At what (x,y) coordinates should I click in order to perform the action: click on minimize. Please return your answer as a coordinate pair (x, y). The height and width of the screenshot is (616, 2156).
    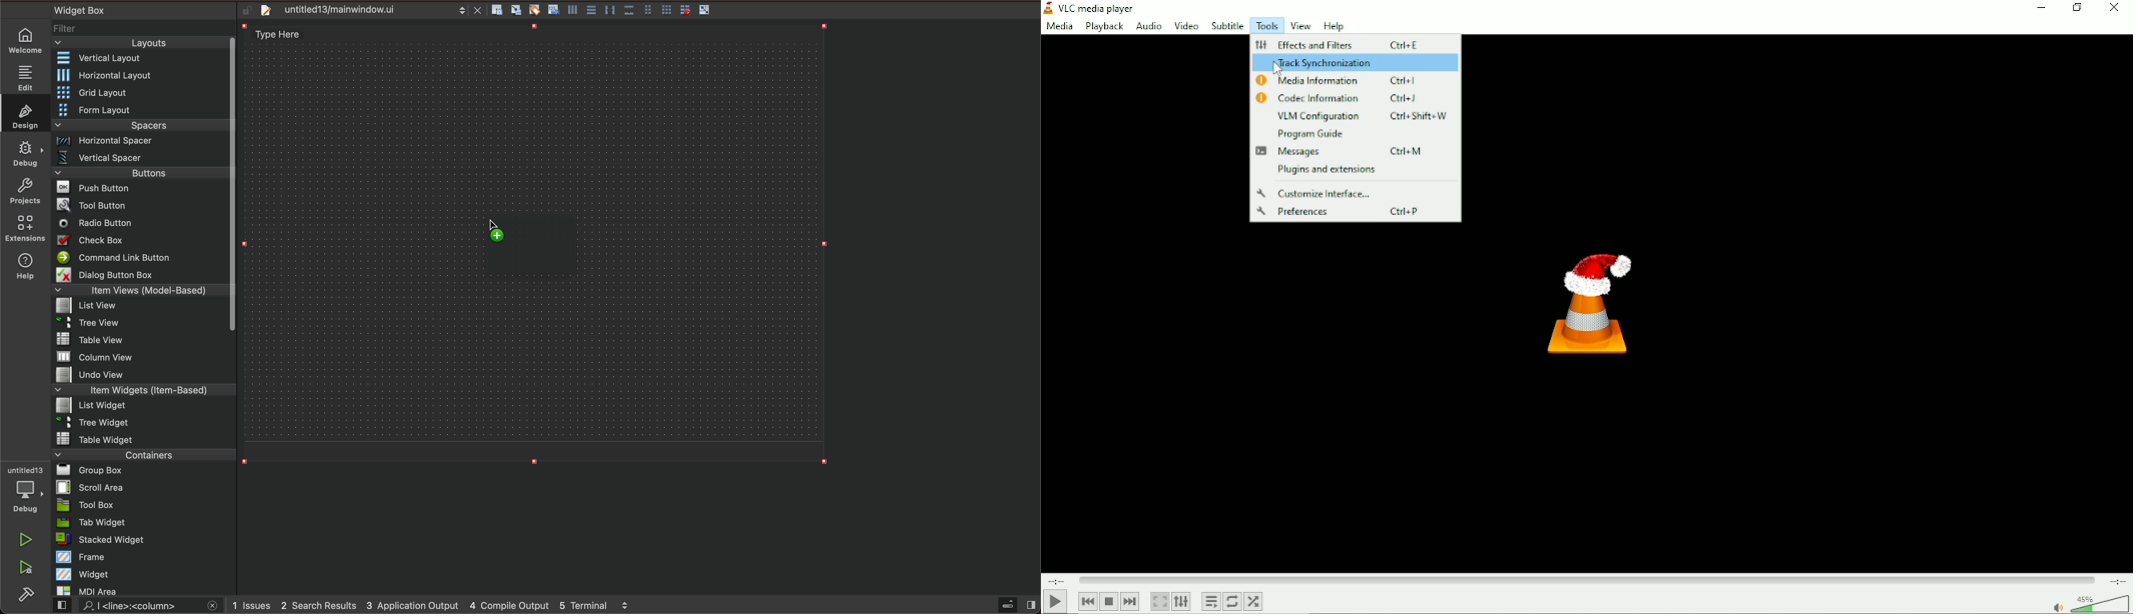
    Looking at the image, I should click on (2040, 8).